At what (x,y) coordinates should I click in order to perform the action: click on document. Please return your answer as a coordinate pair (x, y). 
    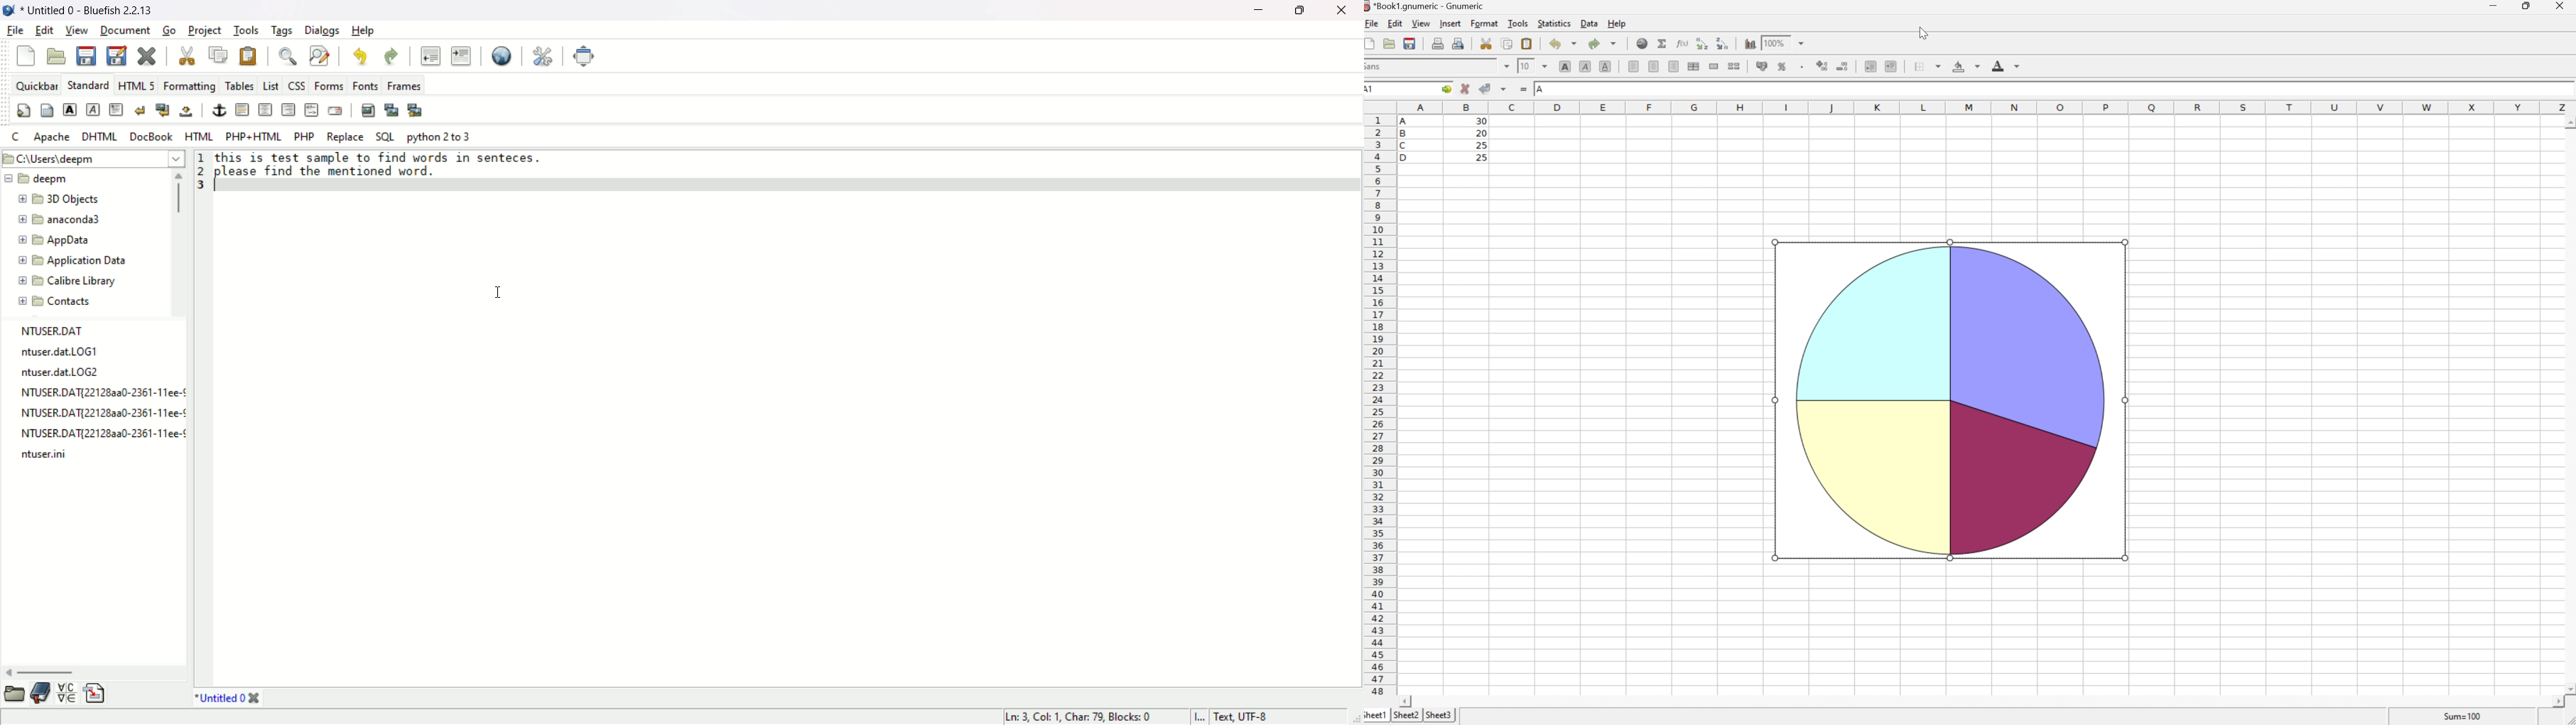
    Looking at the image, I should click on (124, 31).